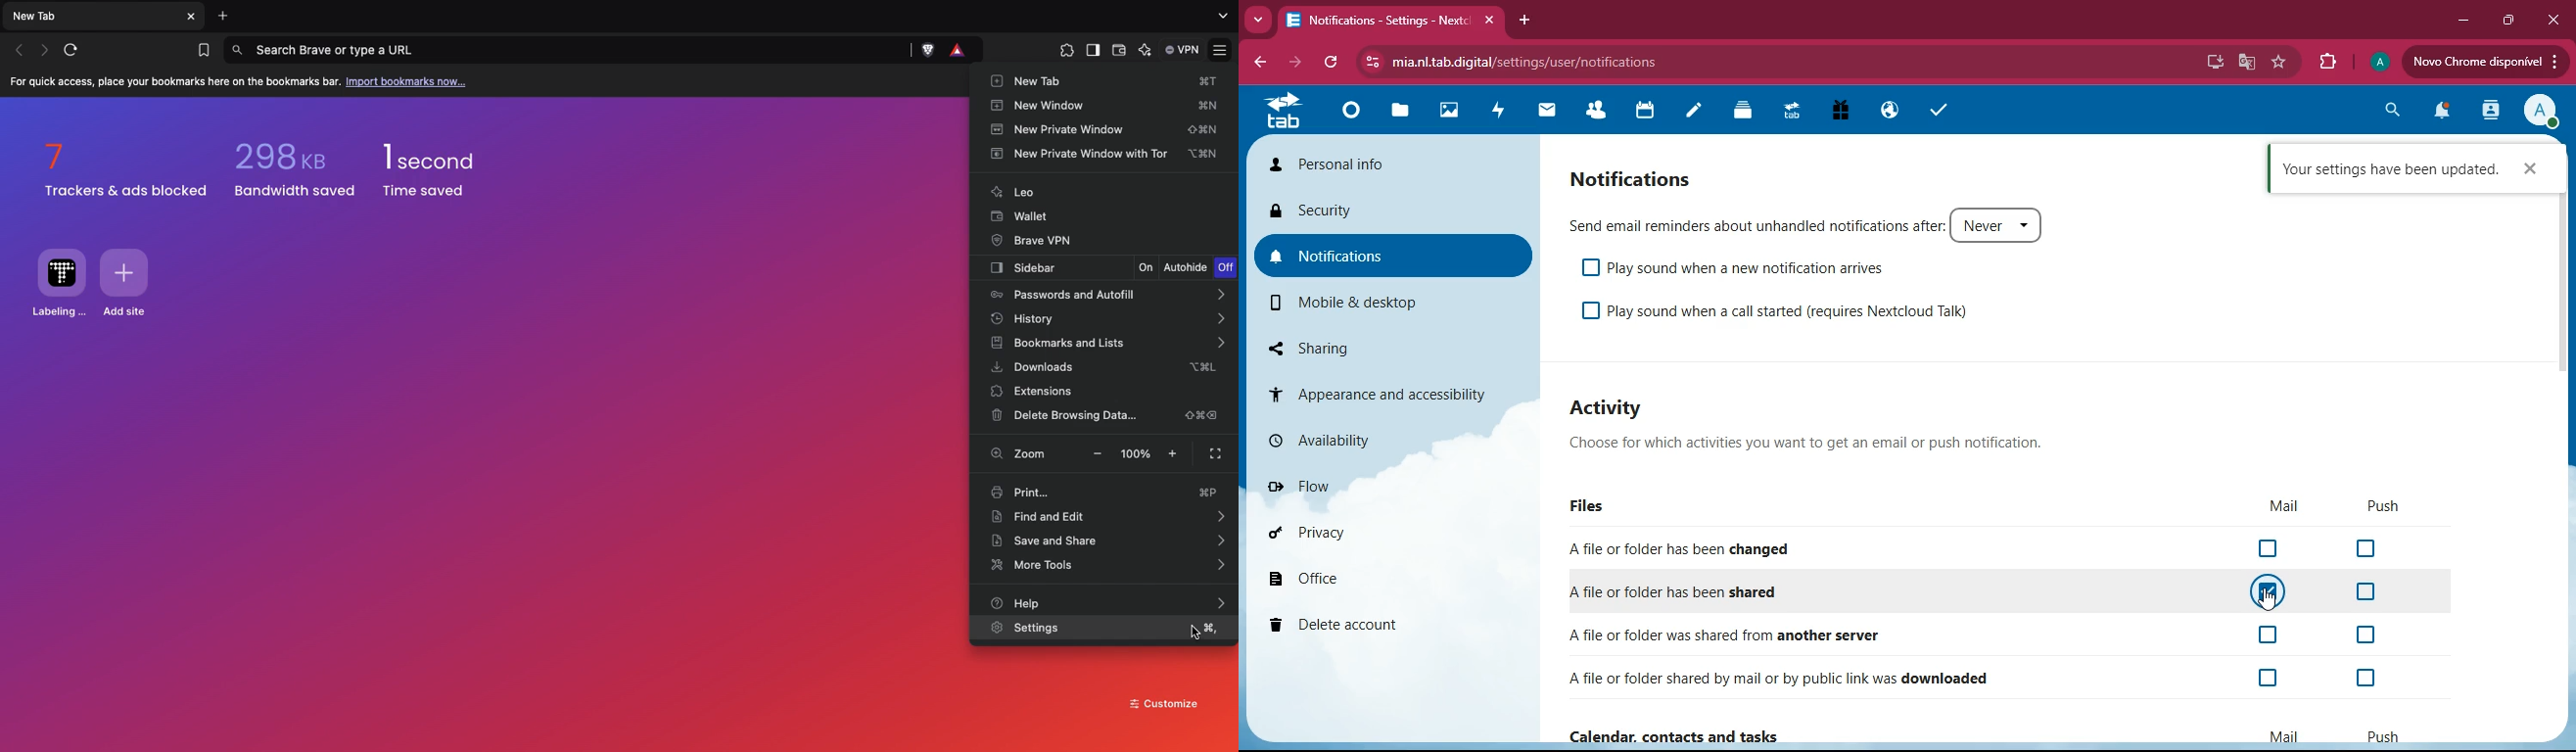 This screenshot has height=756, width=2576. What do you see at coordinates (1119, 52) in the screenshot?
I see `Wallet` at bounding box center [1119, 52].